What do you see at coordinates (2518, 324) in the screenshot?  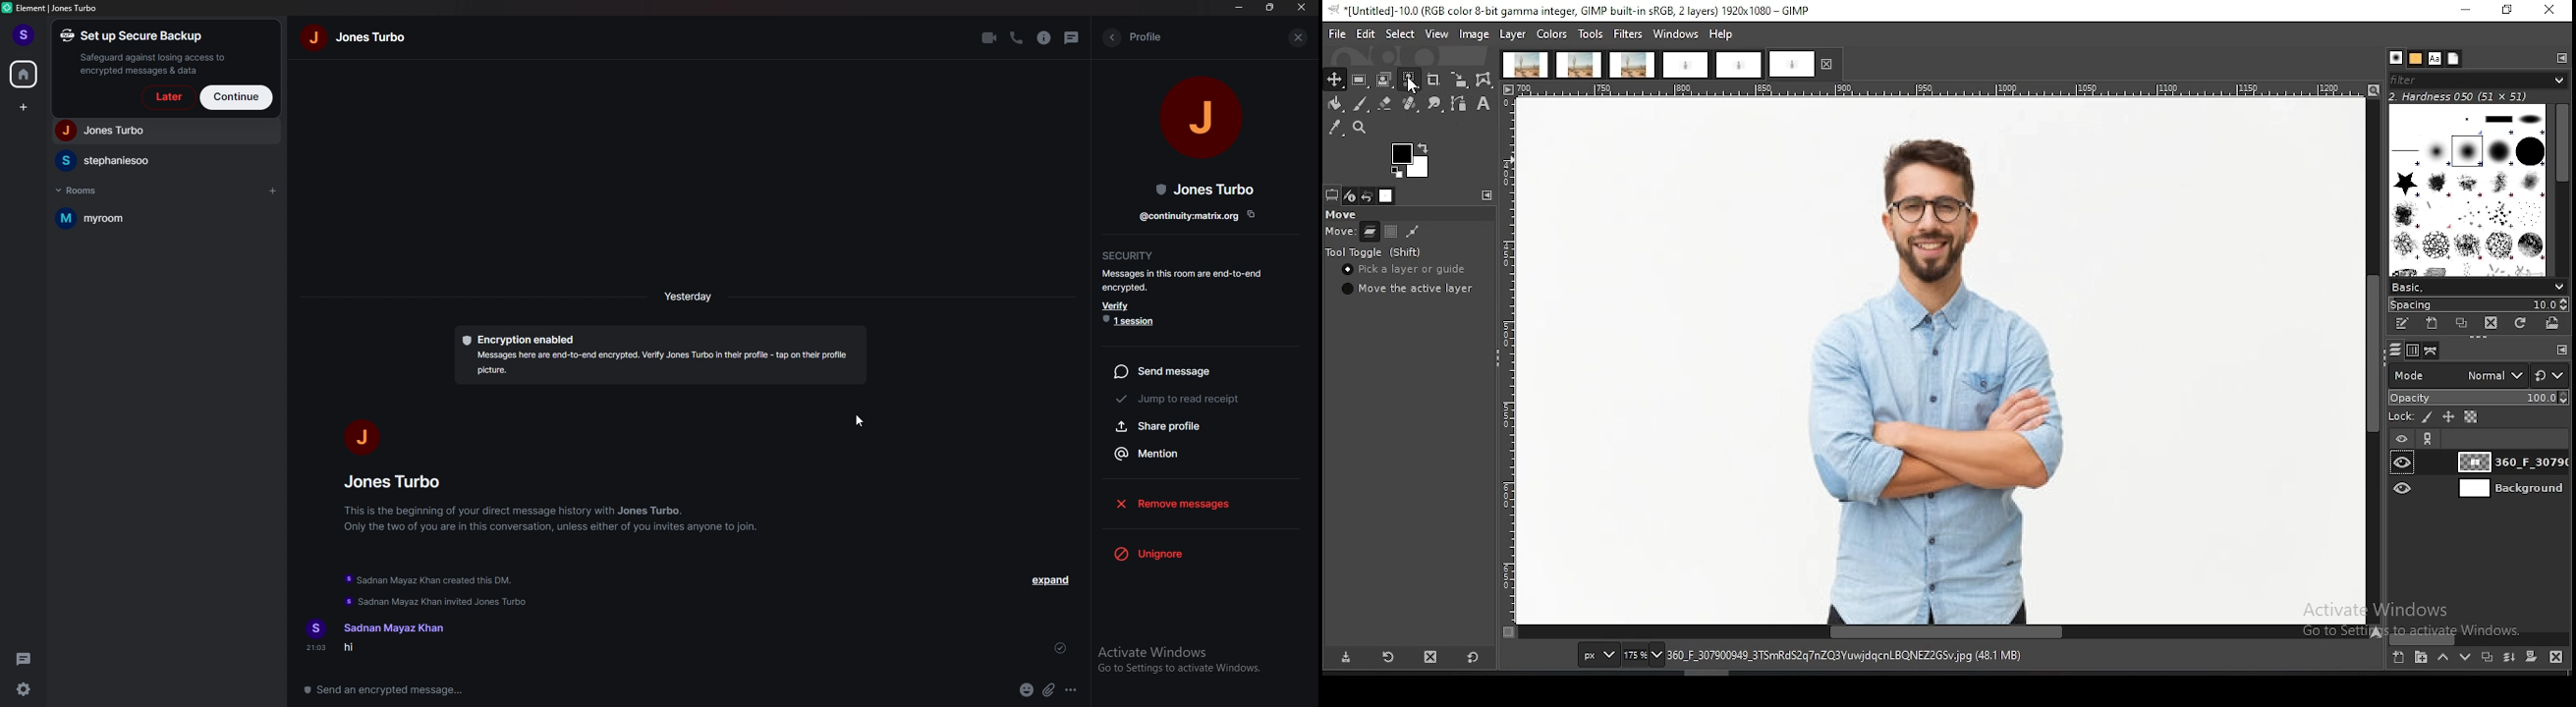 I see `refresh brushes` at bounding box center [2518, 324].